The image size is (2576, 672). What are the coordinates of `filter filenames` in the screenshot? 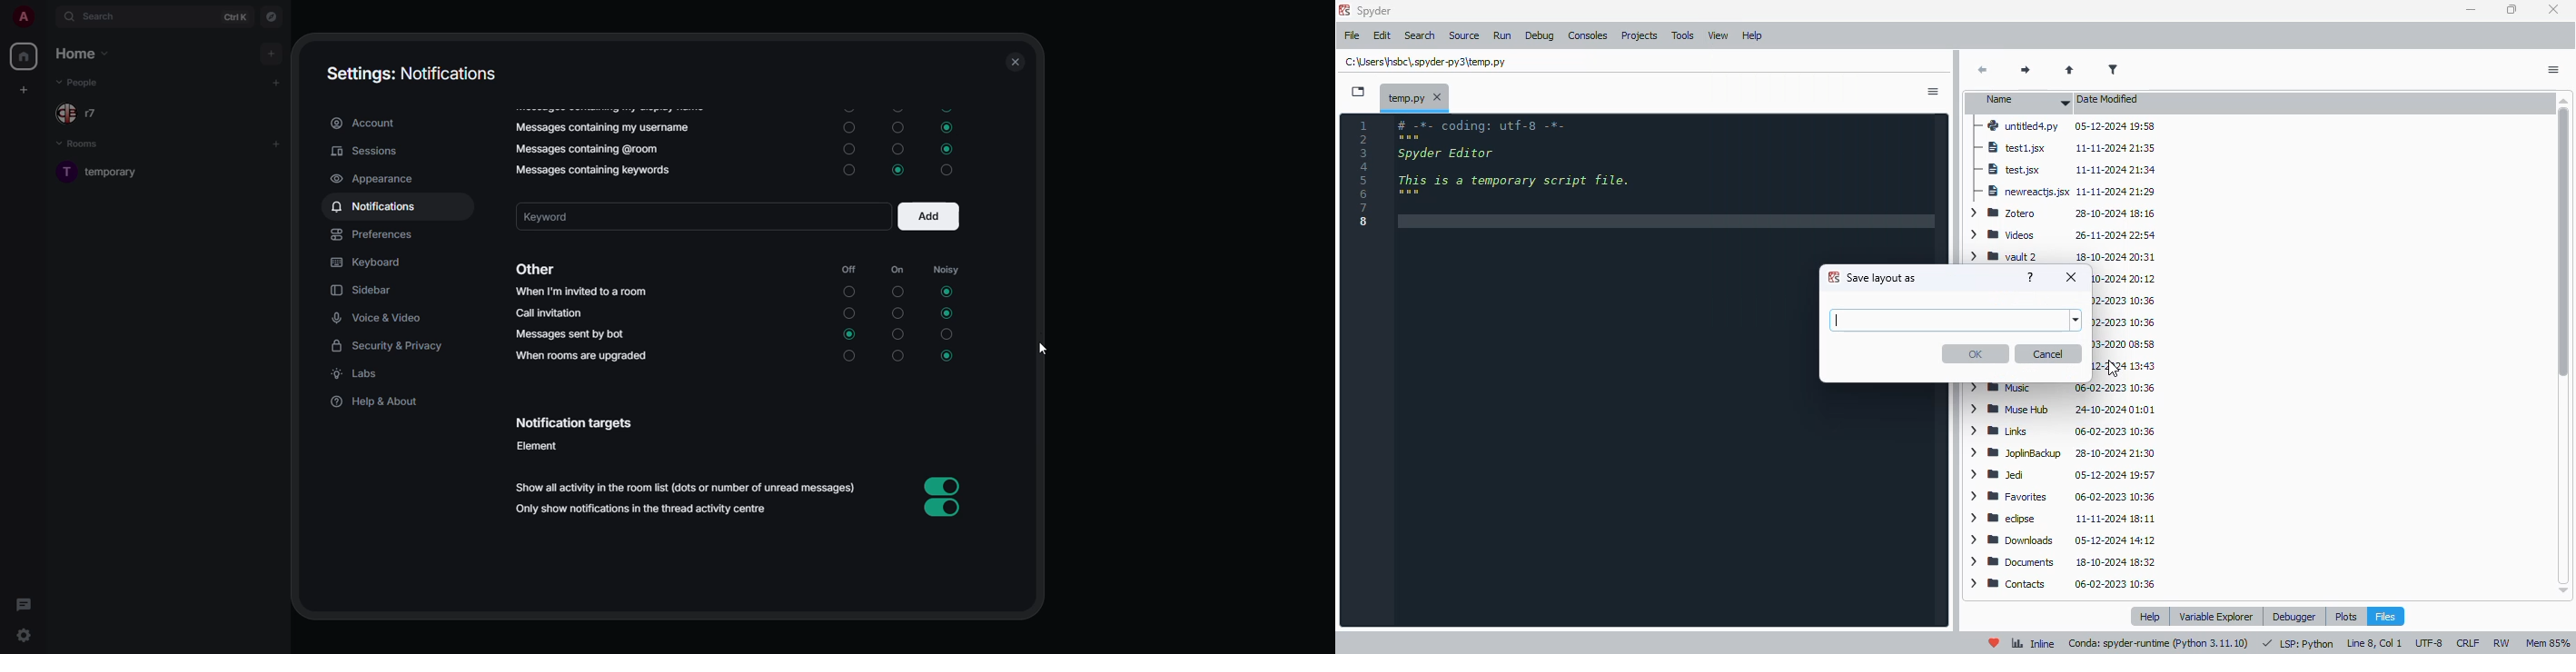 It's located at (2115, 70).